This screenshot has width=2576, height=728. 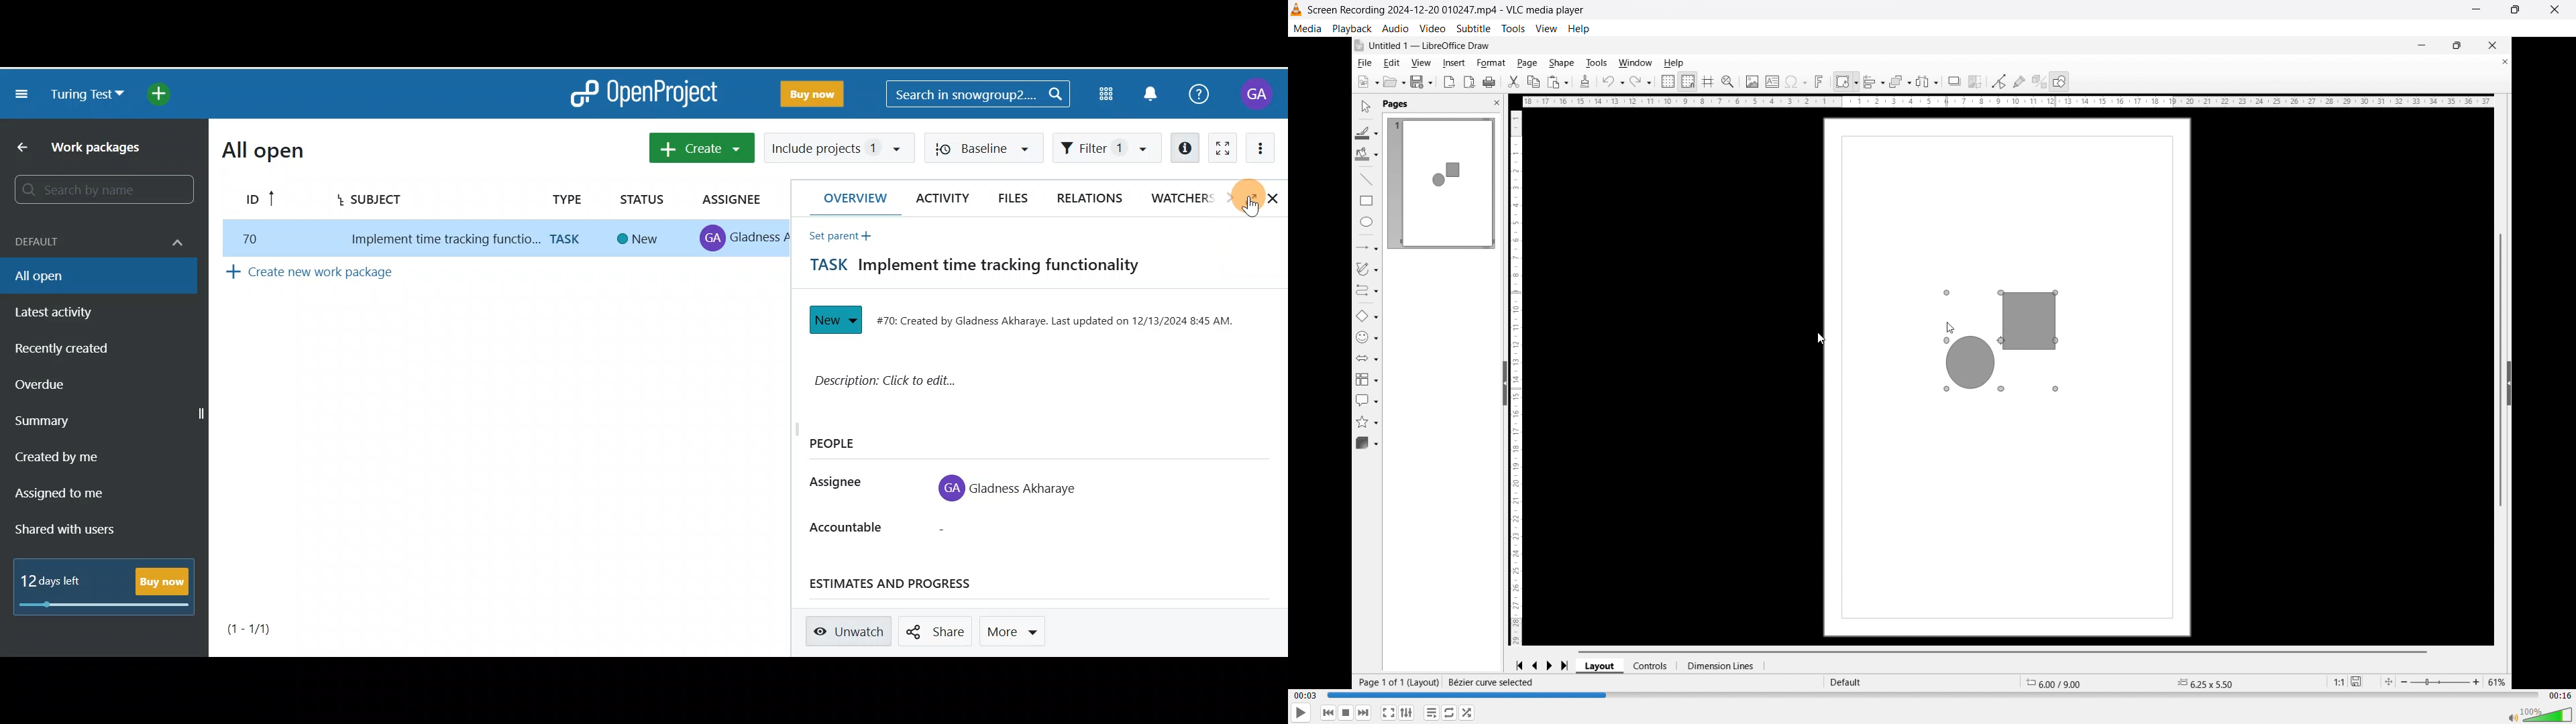 I want to click on Cursor, so click(x=1249, y=204).